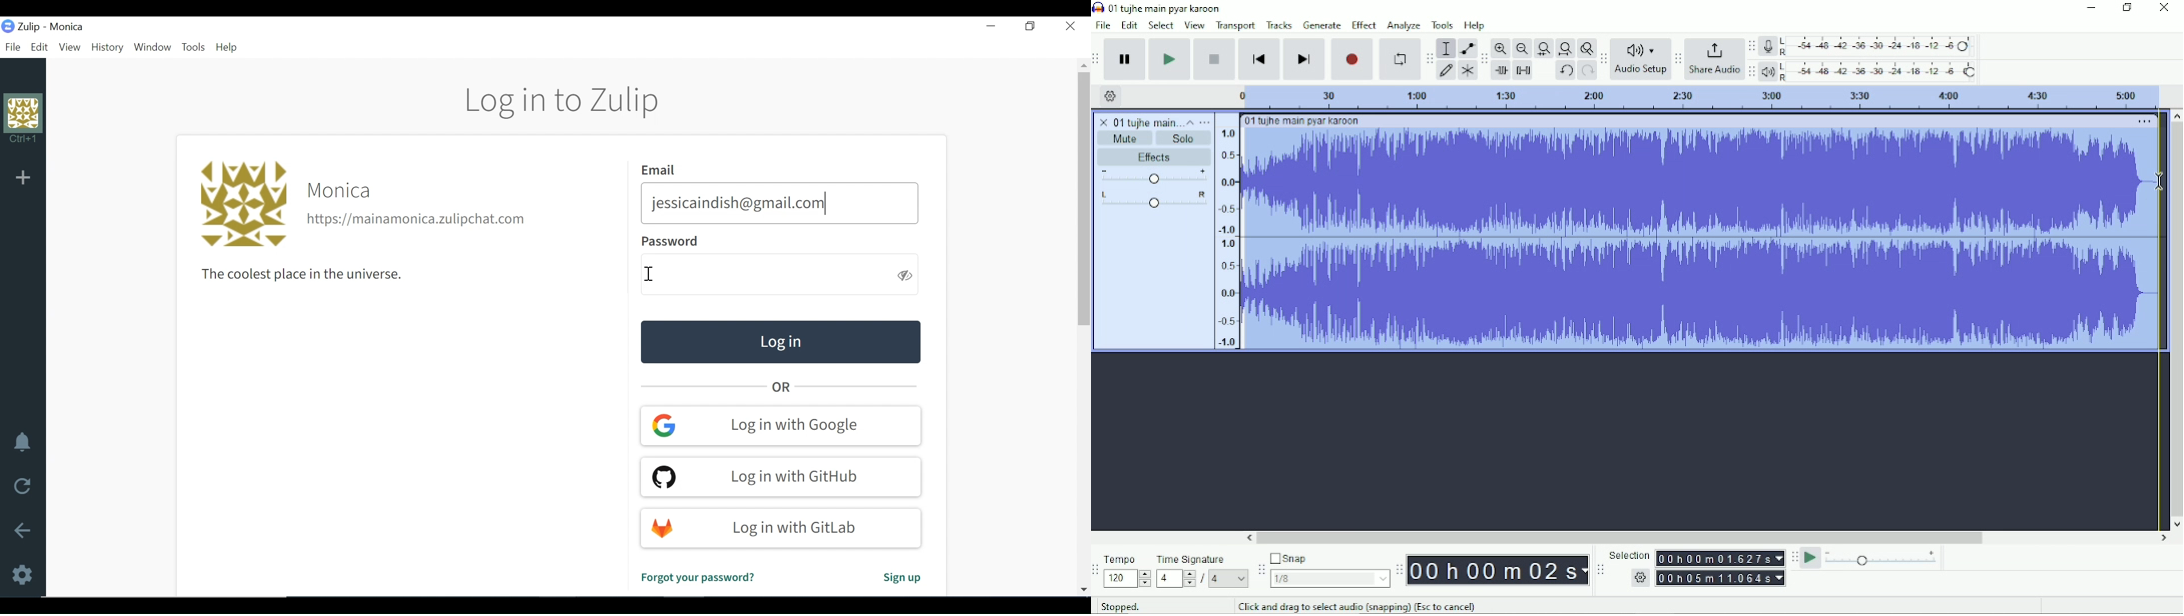 This screenshot has width=2184, height=616. I want to click on Playback speed, so click(1883, 558).